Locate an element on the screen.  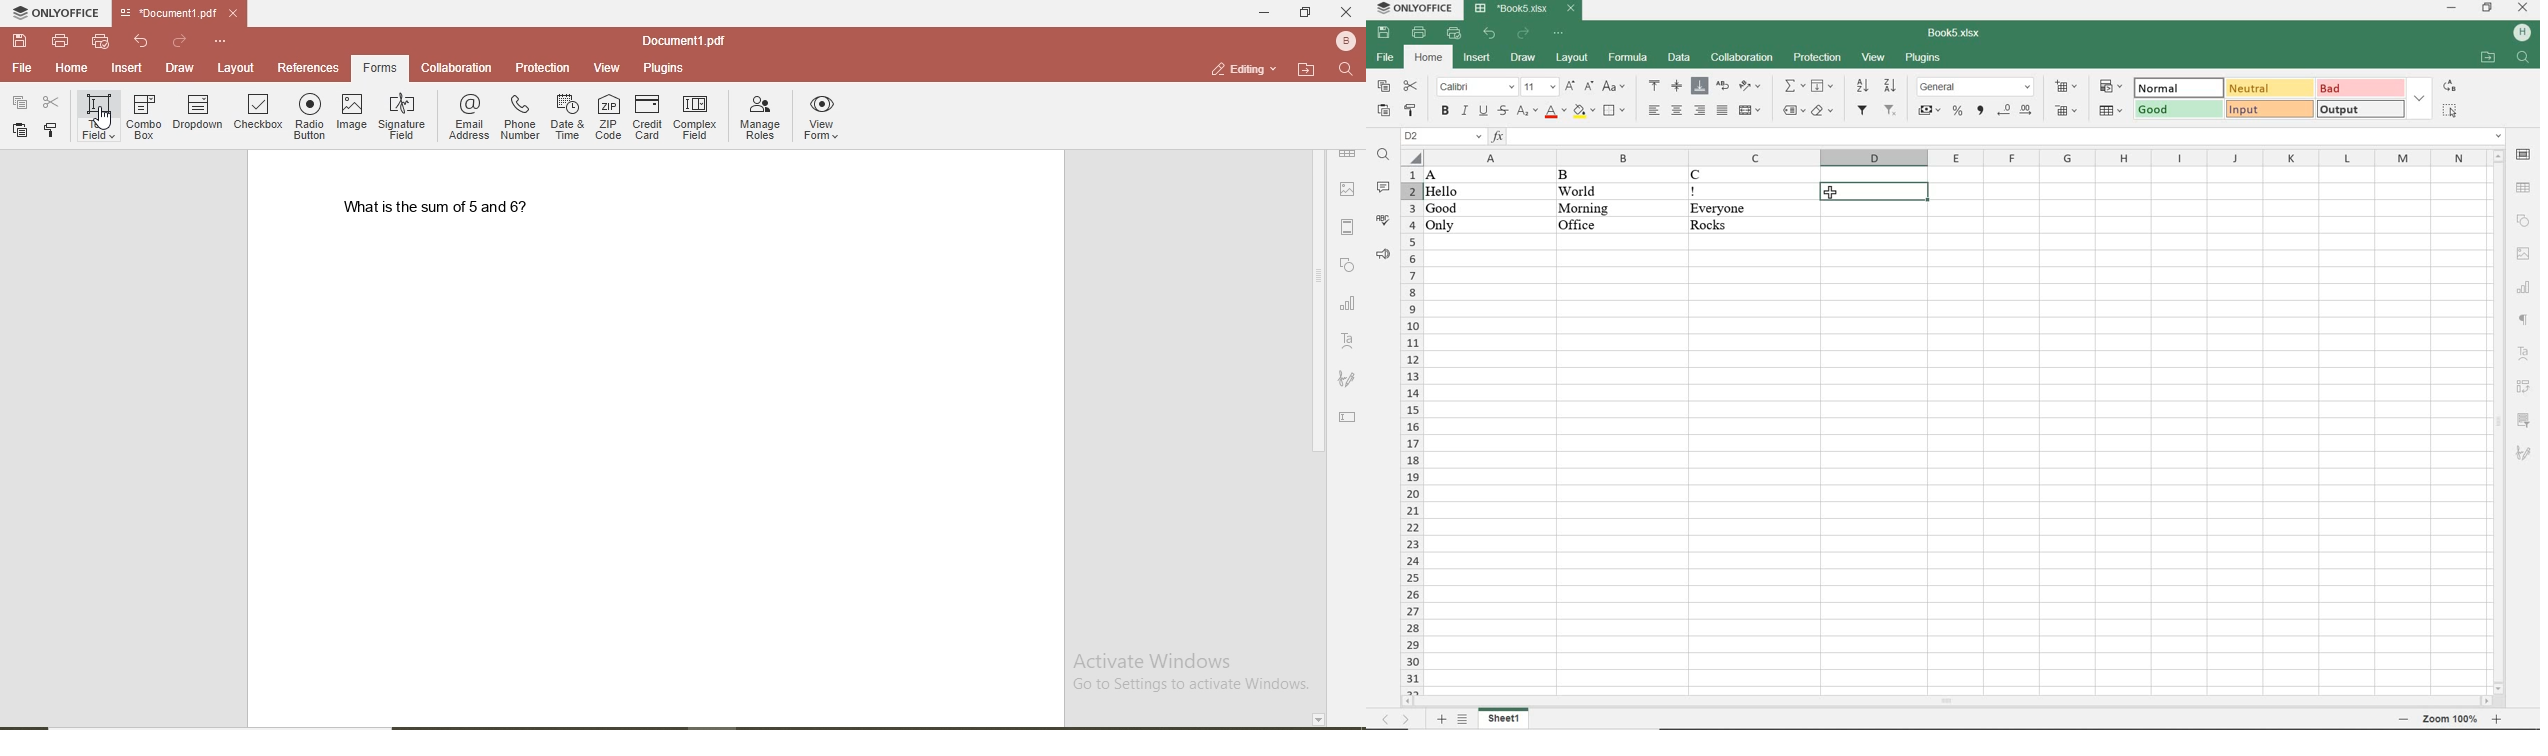
hp is located at coordinates (2522, 32).